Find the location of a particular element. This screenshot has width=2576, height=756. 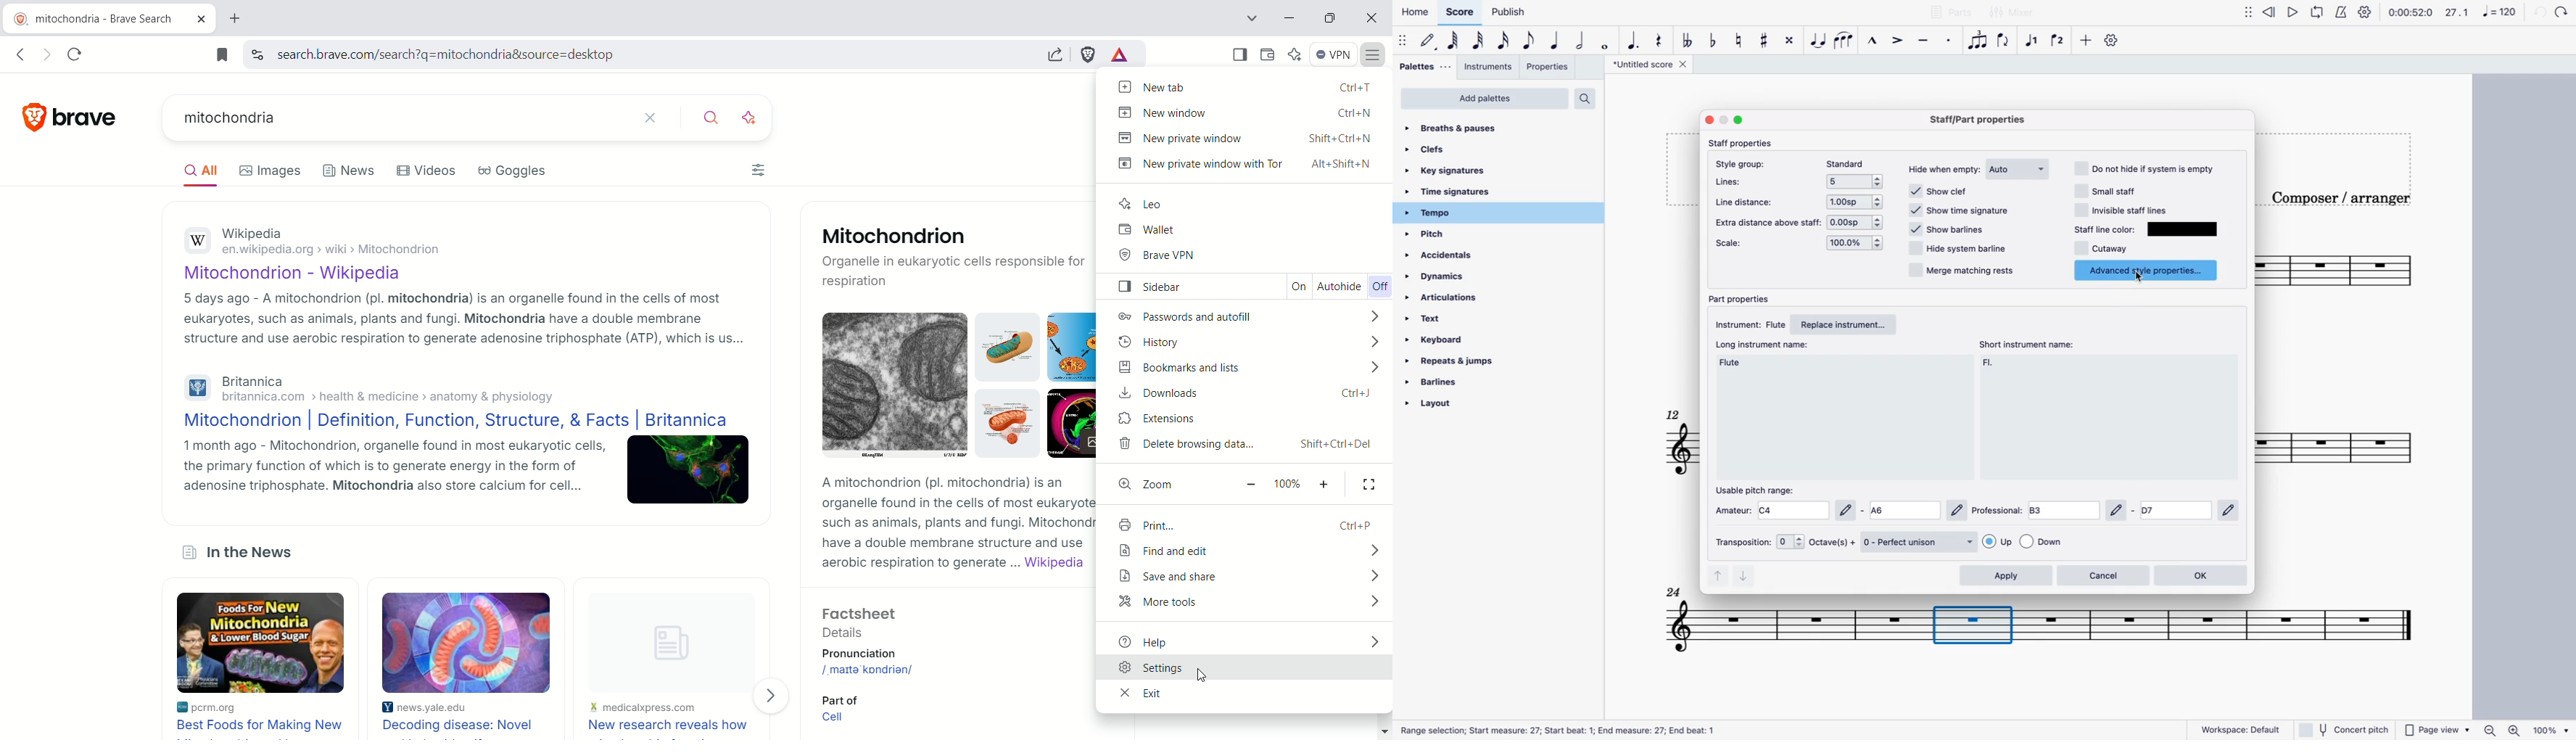

settings is located at coordinates (2366, 13).